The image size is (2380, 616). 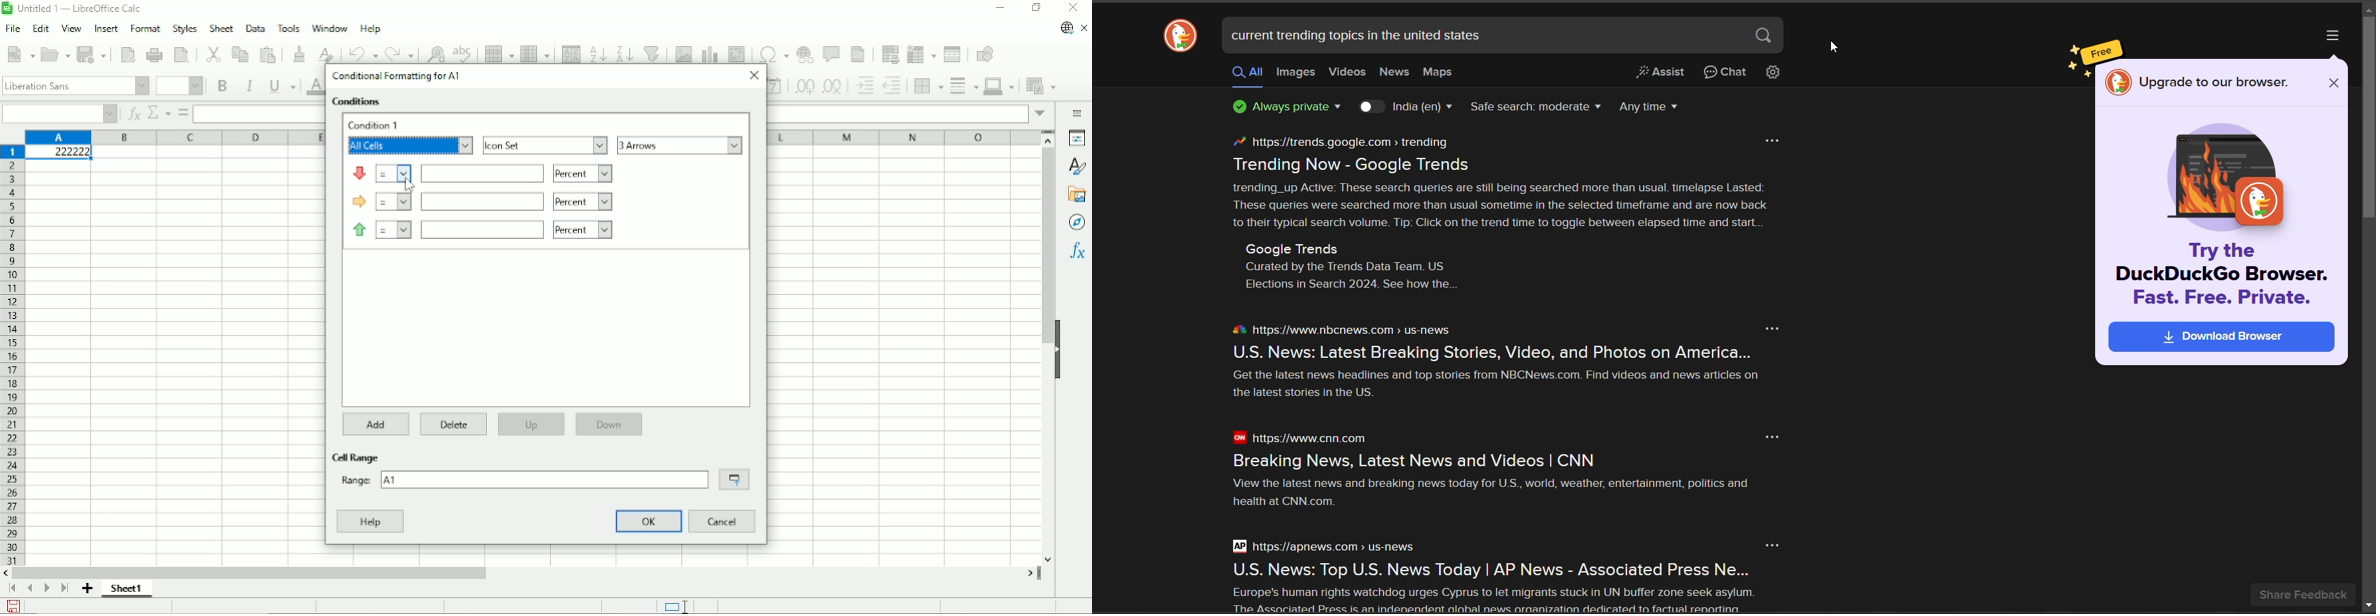 What do you see at coordinates (13, 589) in the screenshot?
I see `Scroll to first page` at bounding box center [13, 589].